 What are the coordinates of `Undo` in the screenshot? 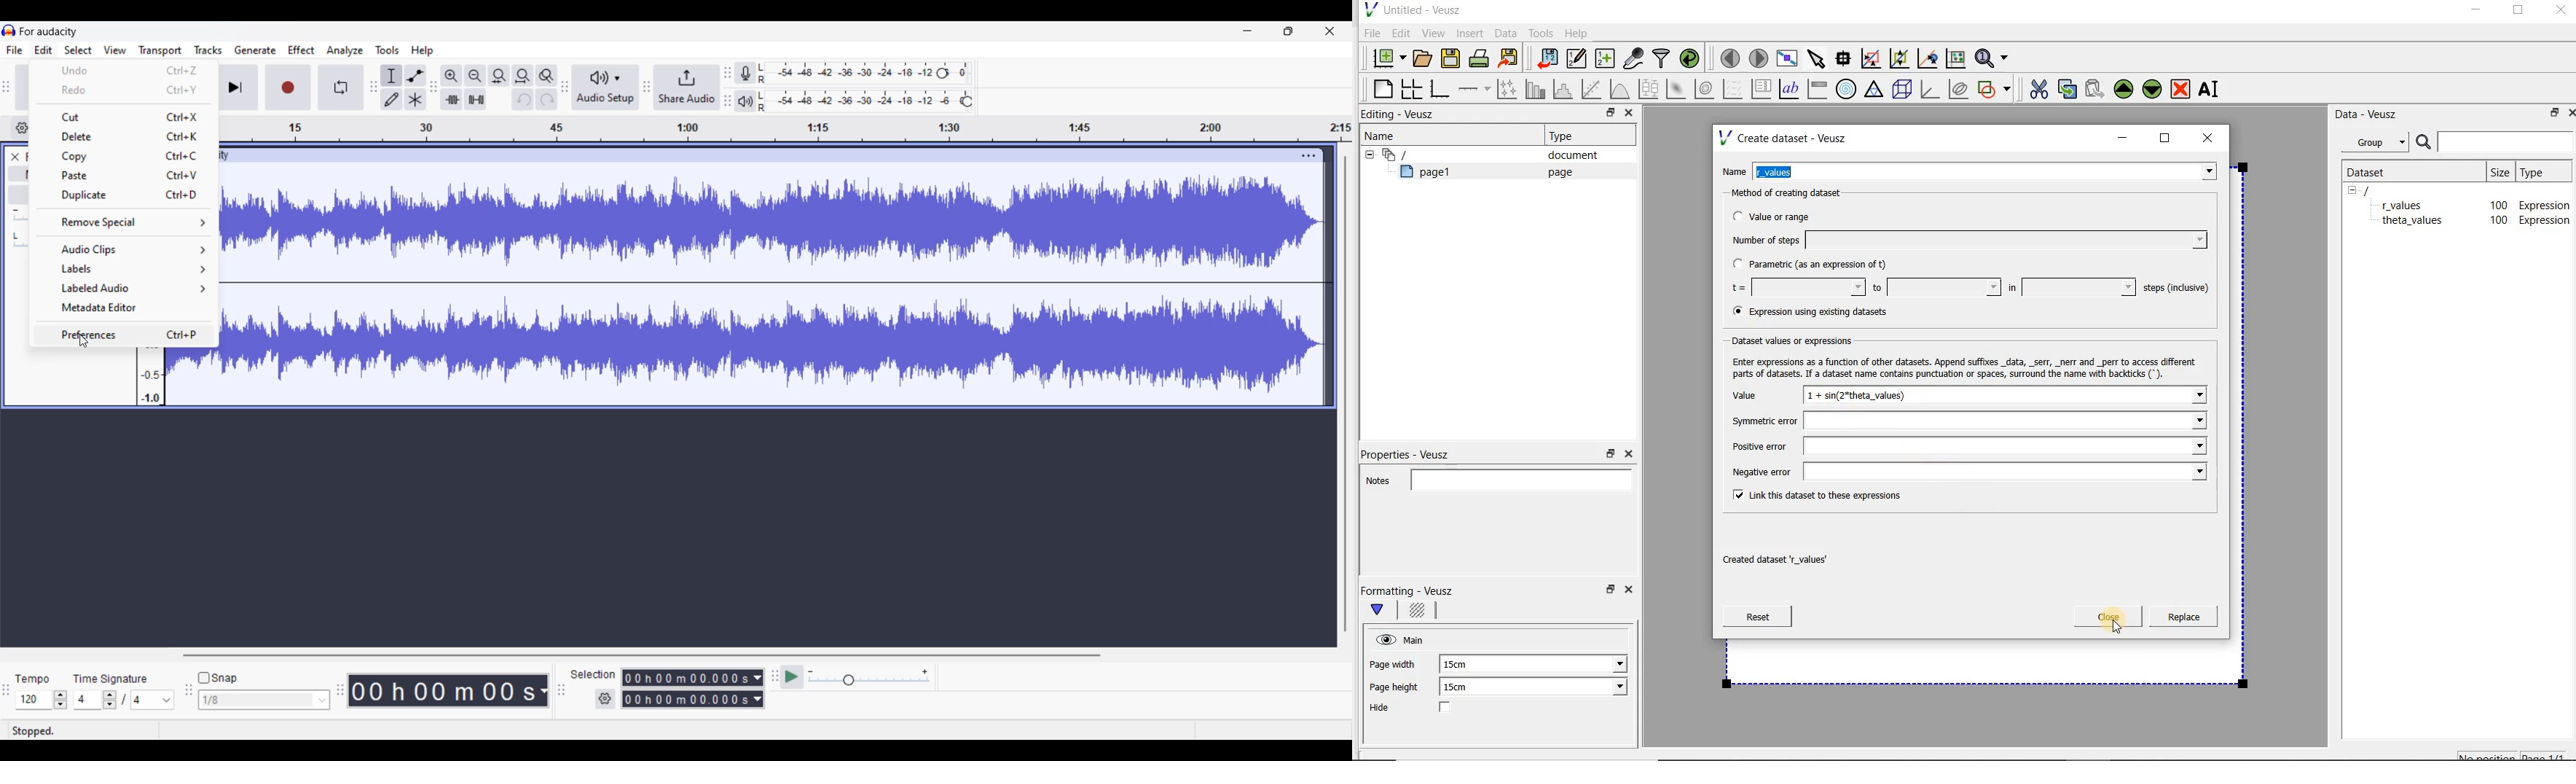 It's located at (523, 99).